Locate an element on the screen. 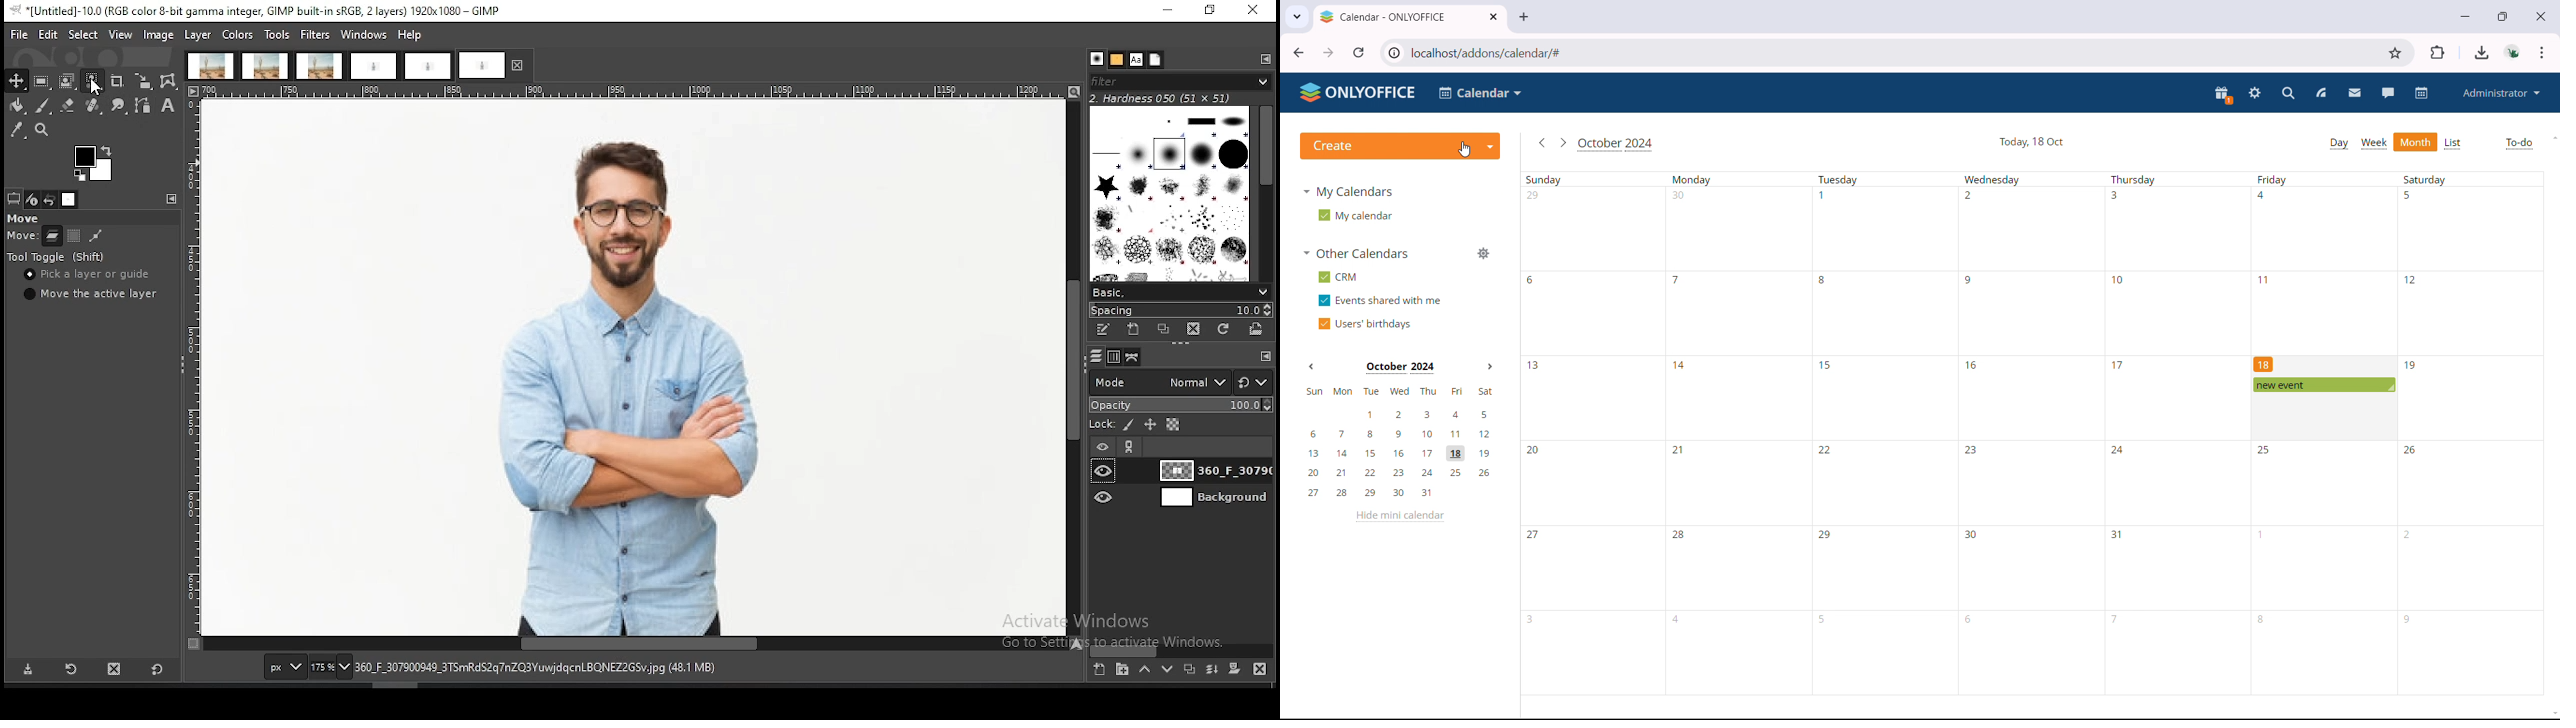  filter brushes is located at coordinates (1180, 82).